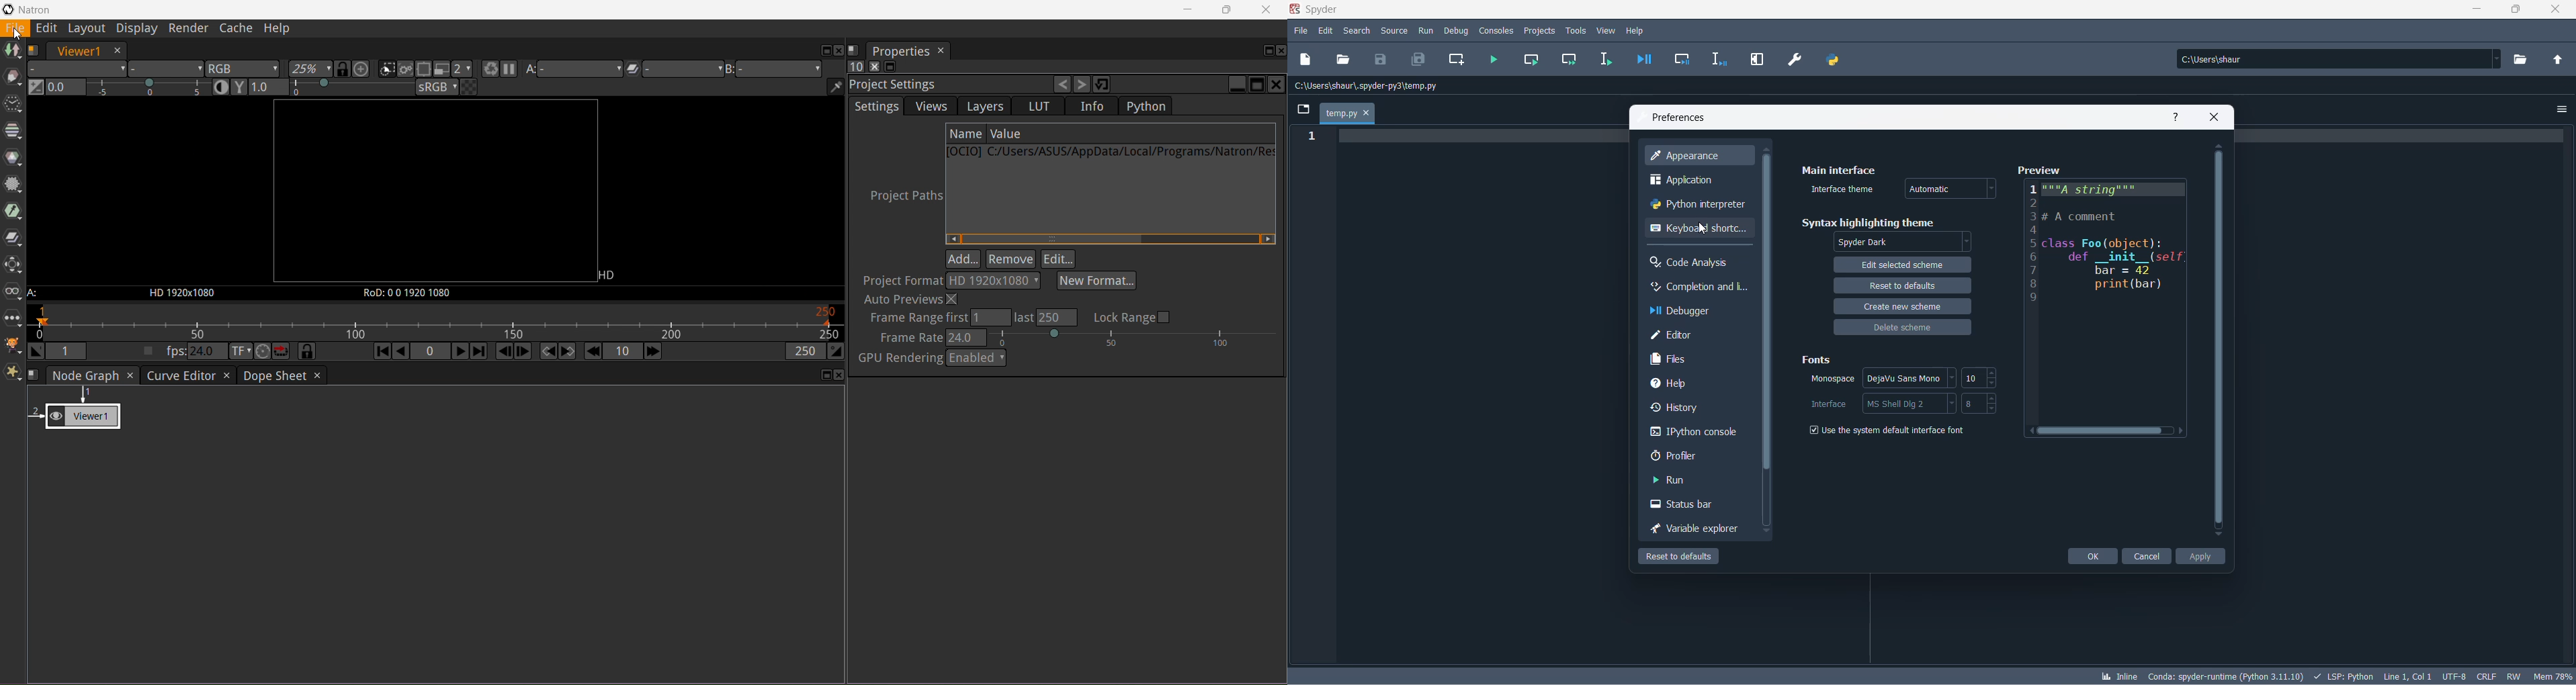  What do you see at coordinates (2487, 676) in the screenshot?
I see `file EOL status` at bounding box center [2487, 676].